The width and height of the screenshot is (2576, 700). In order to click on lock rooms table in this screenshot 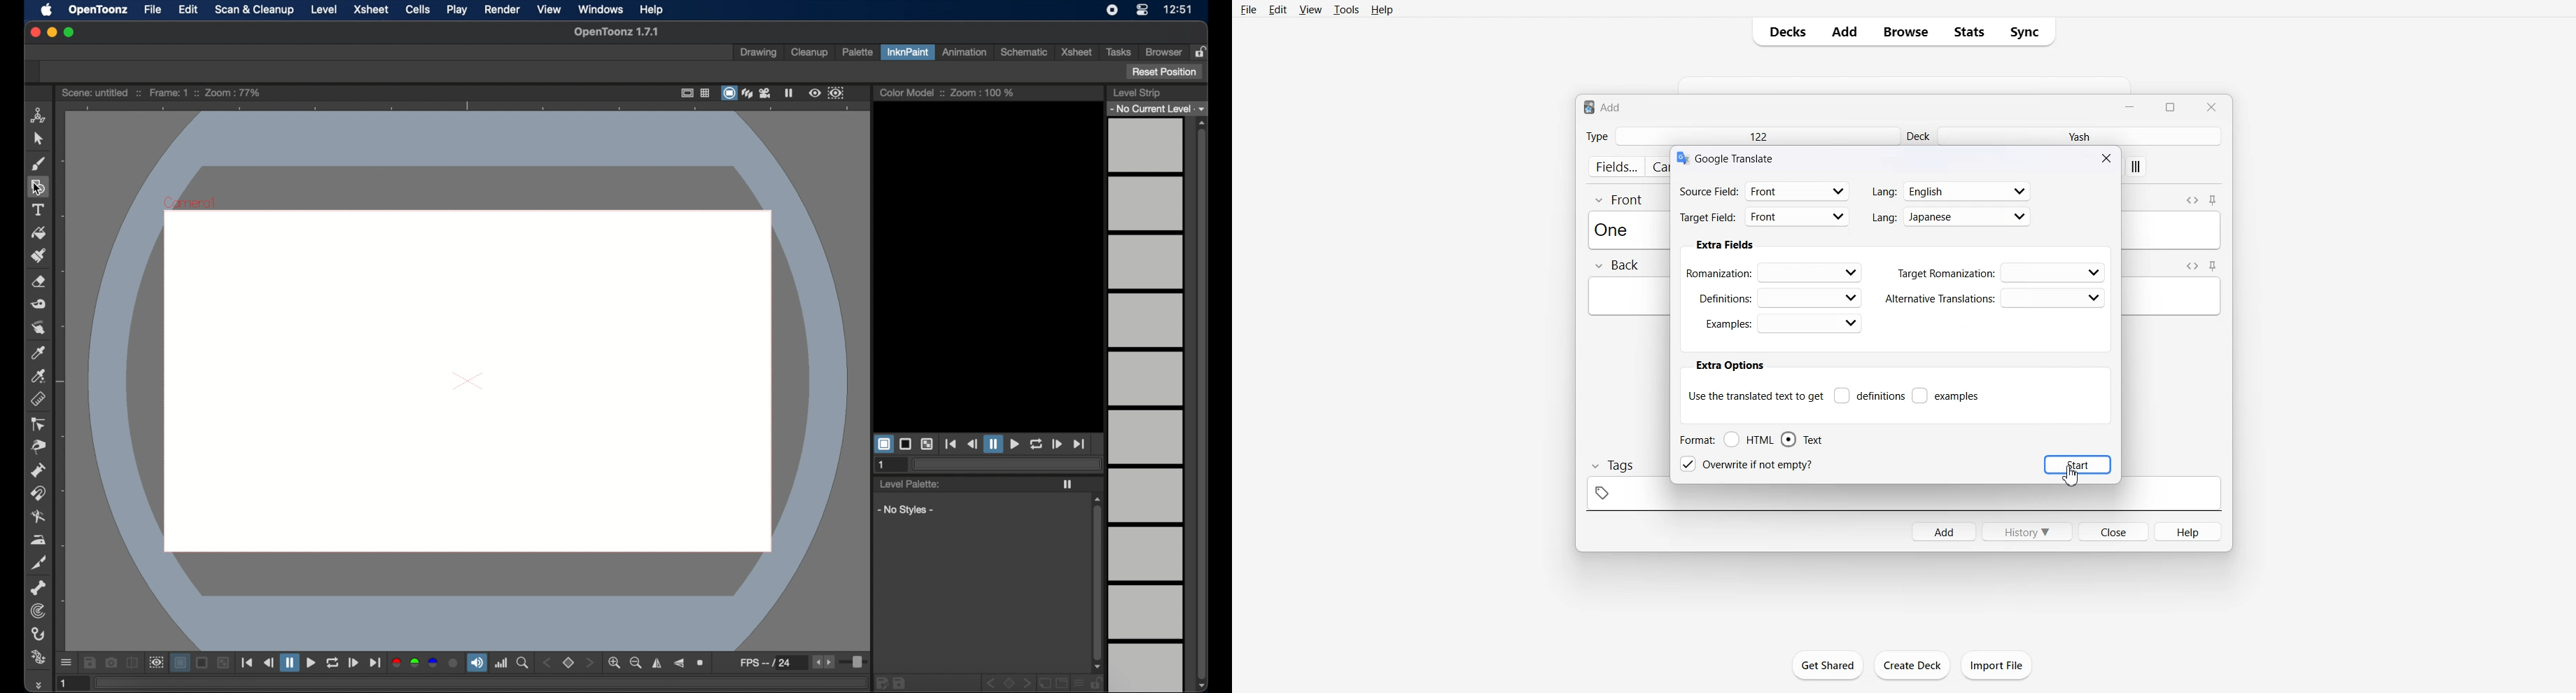, I will do `click(1202, 51)`.